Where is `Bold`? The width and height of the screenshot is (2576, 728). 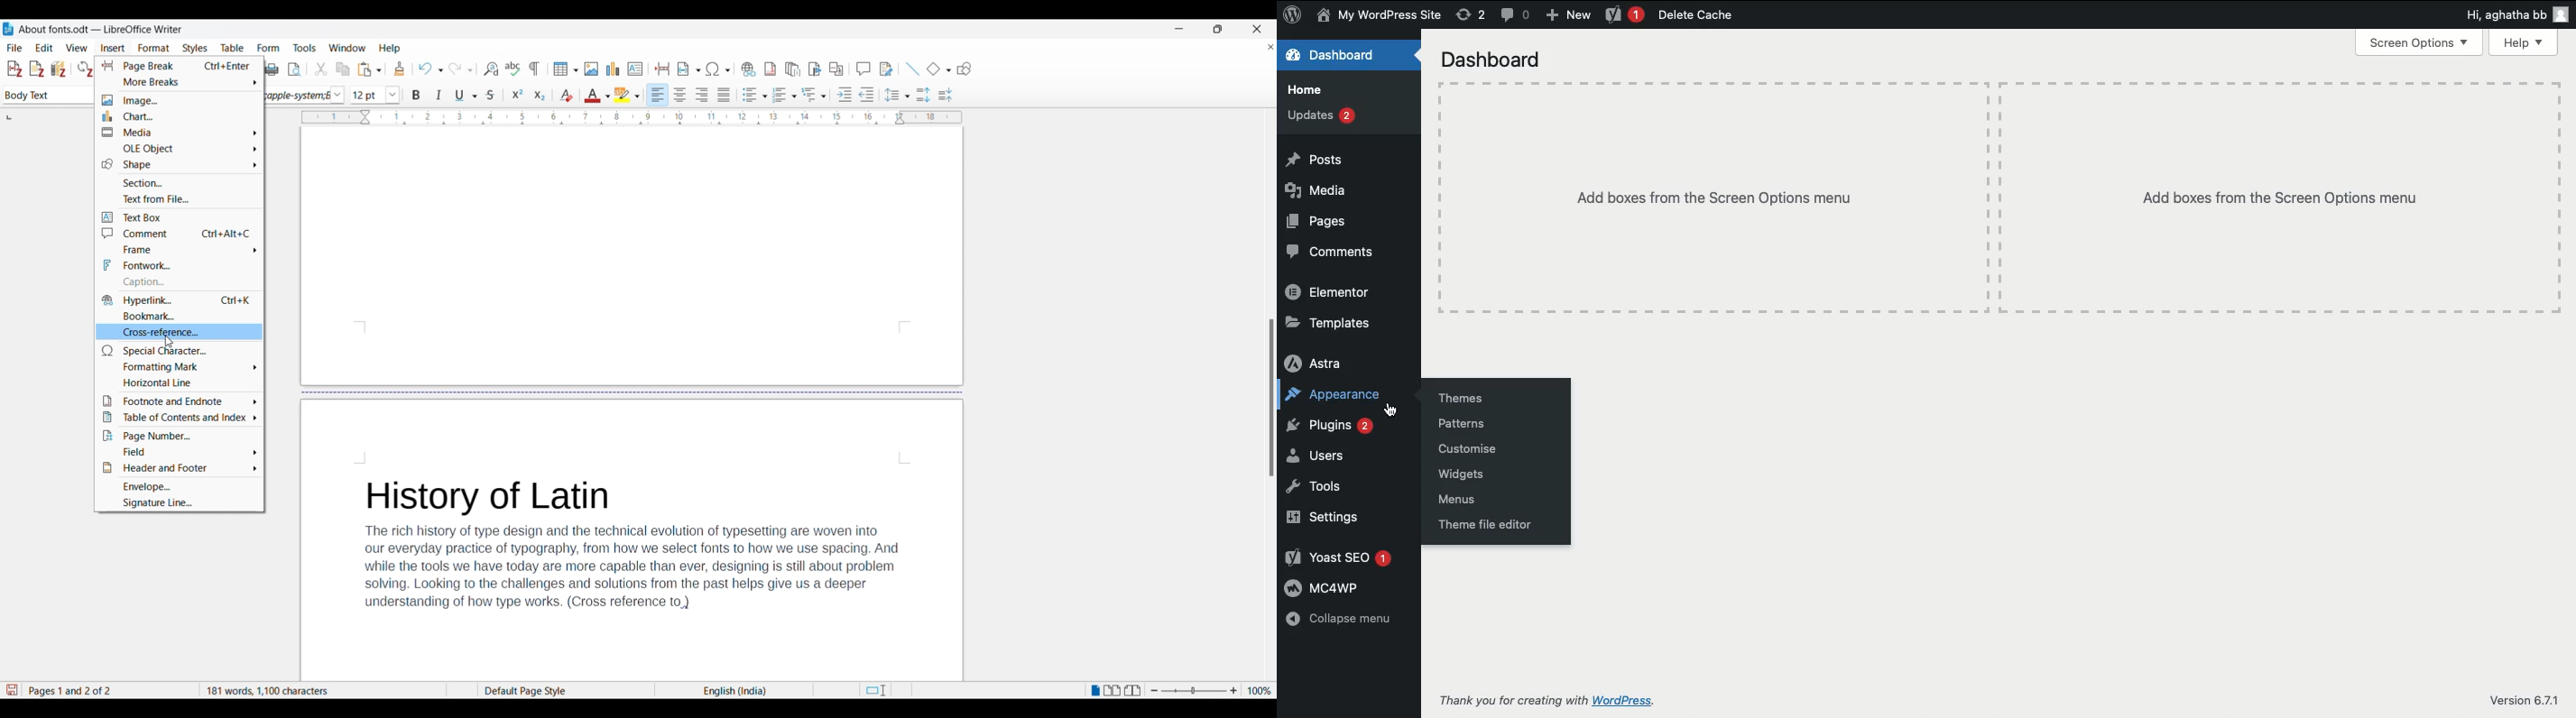 Bold is located at coordinates (416, 96).